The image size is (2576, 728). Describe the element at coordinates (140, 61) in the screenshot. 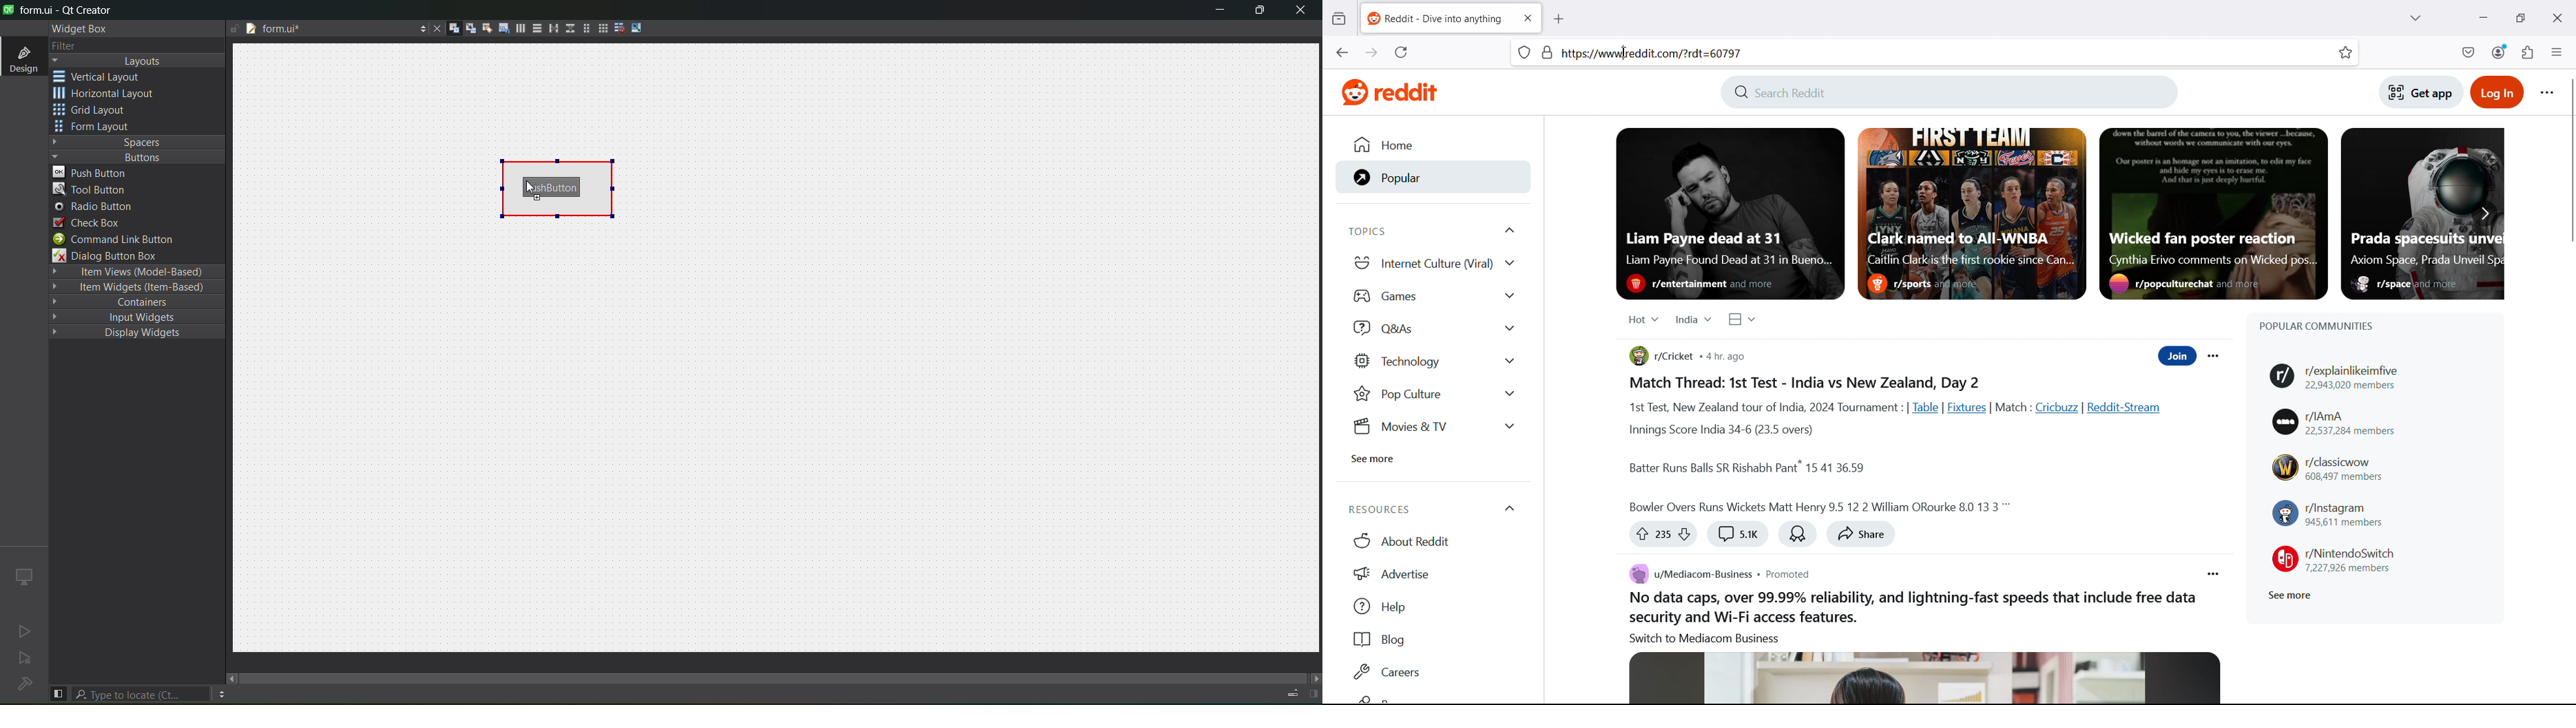

I see `layout` at that location.